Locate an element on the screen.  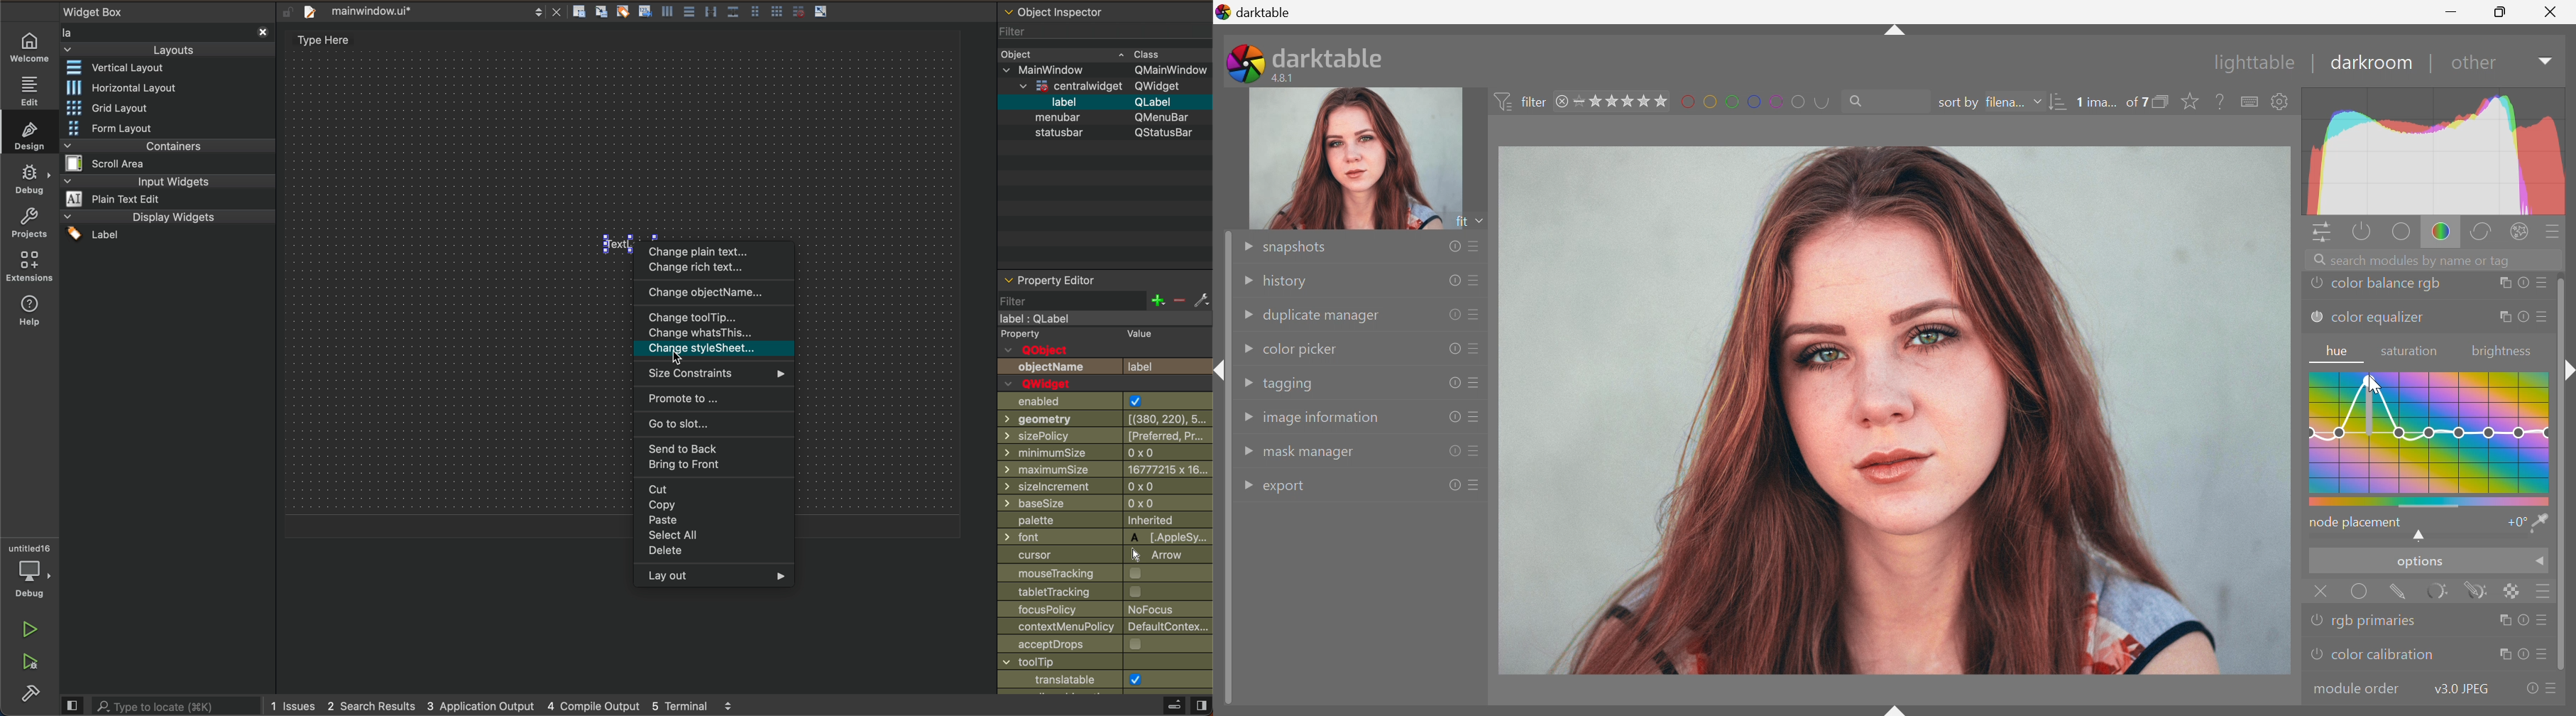
search is located at coordinates (160, 705).